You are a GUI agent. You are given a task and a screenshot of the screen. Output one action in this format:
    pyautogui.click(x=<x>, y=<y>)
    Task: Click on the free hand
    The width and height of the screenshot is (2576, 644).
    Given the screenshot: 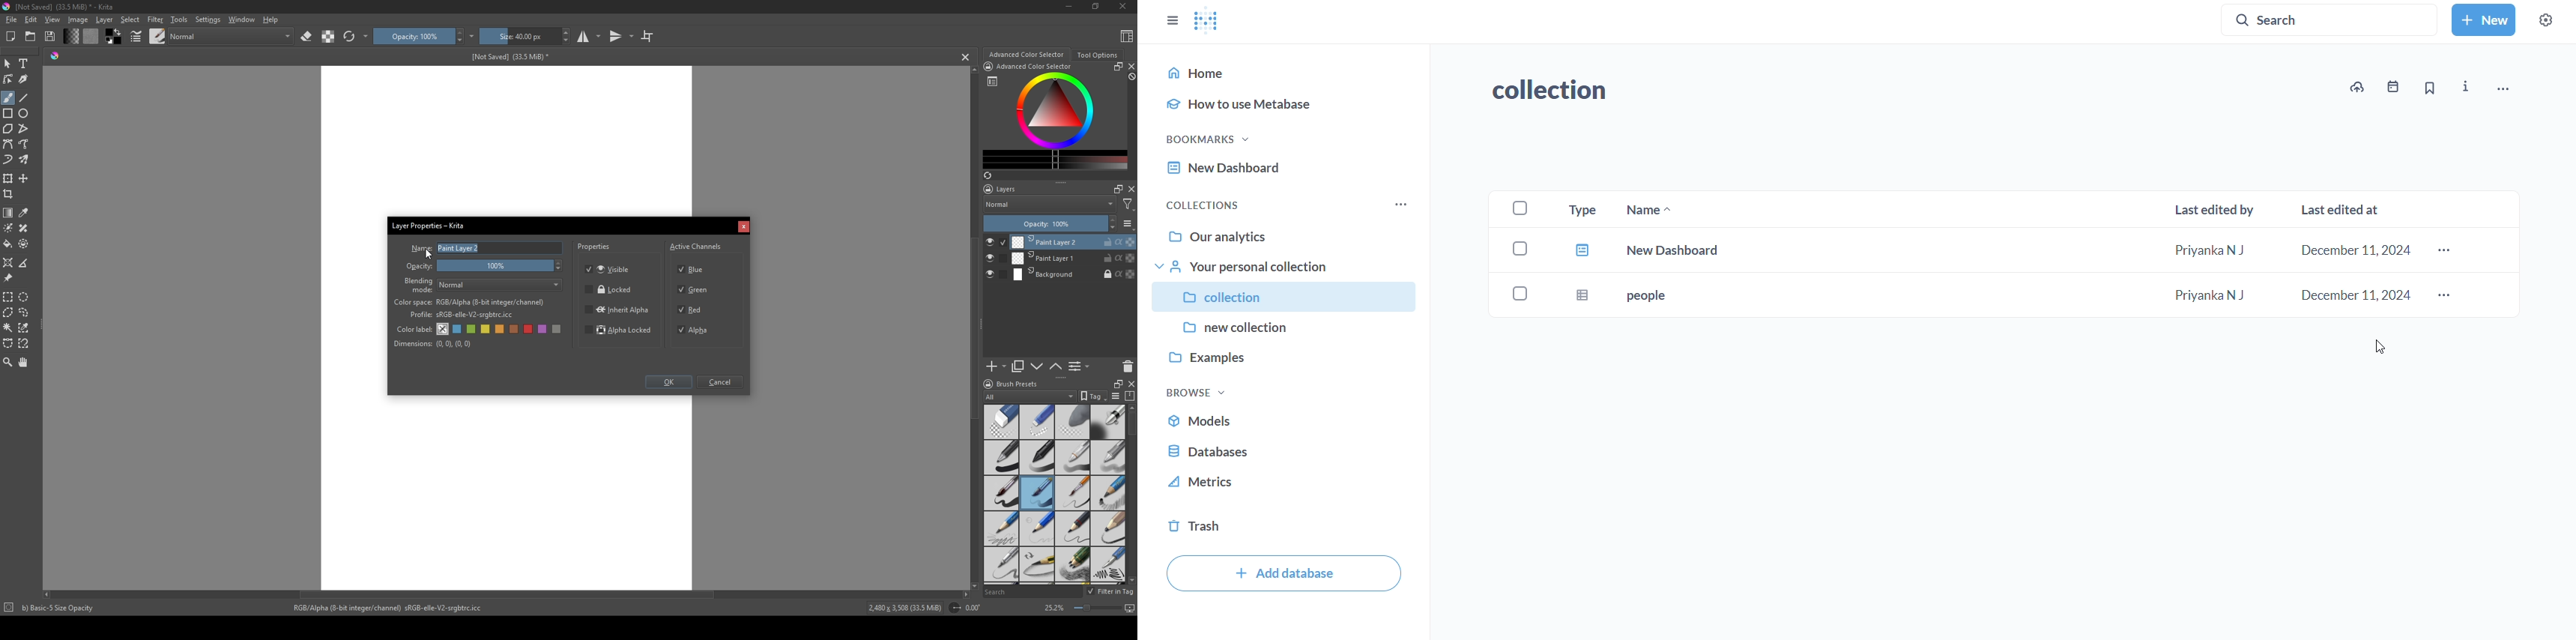 What is the action you would take?
    pyautogui.click(x=25, y=145)
    